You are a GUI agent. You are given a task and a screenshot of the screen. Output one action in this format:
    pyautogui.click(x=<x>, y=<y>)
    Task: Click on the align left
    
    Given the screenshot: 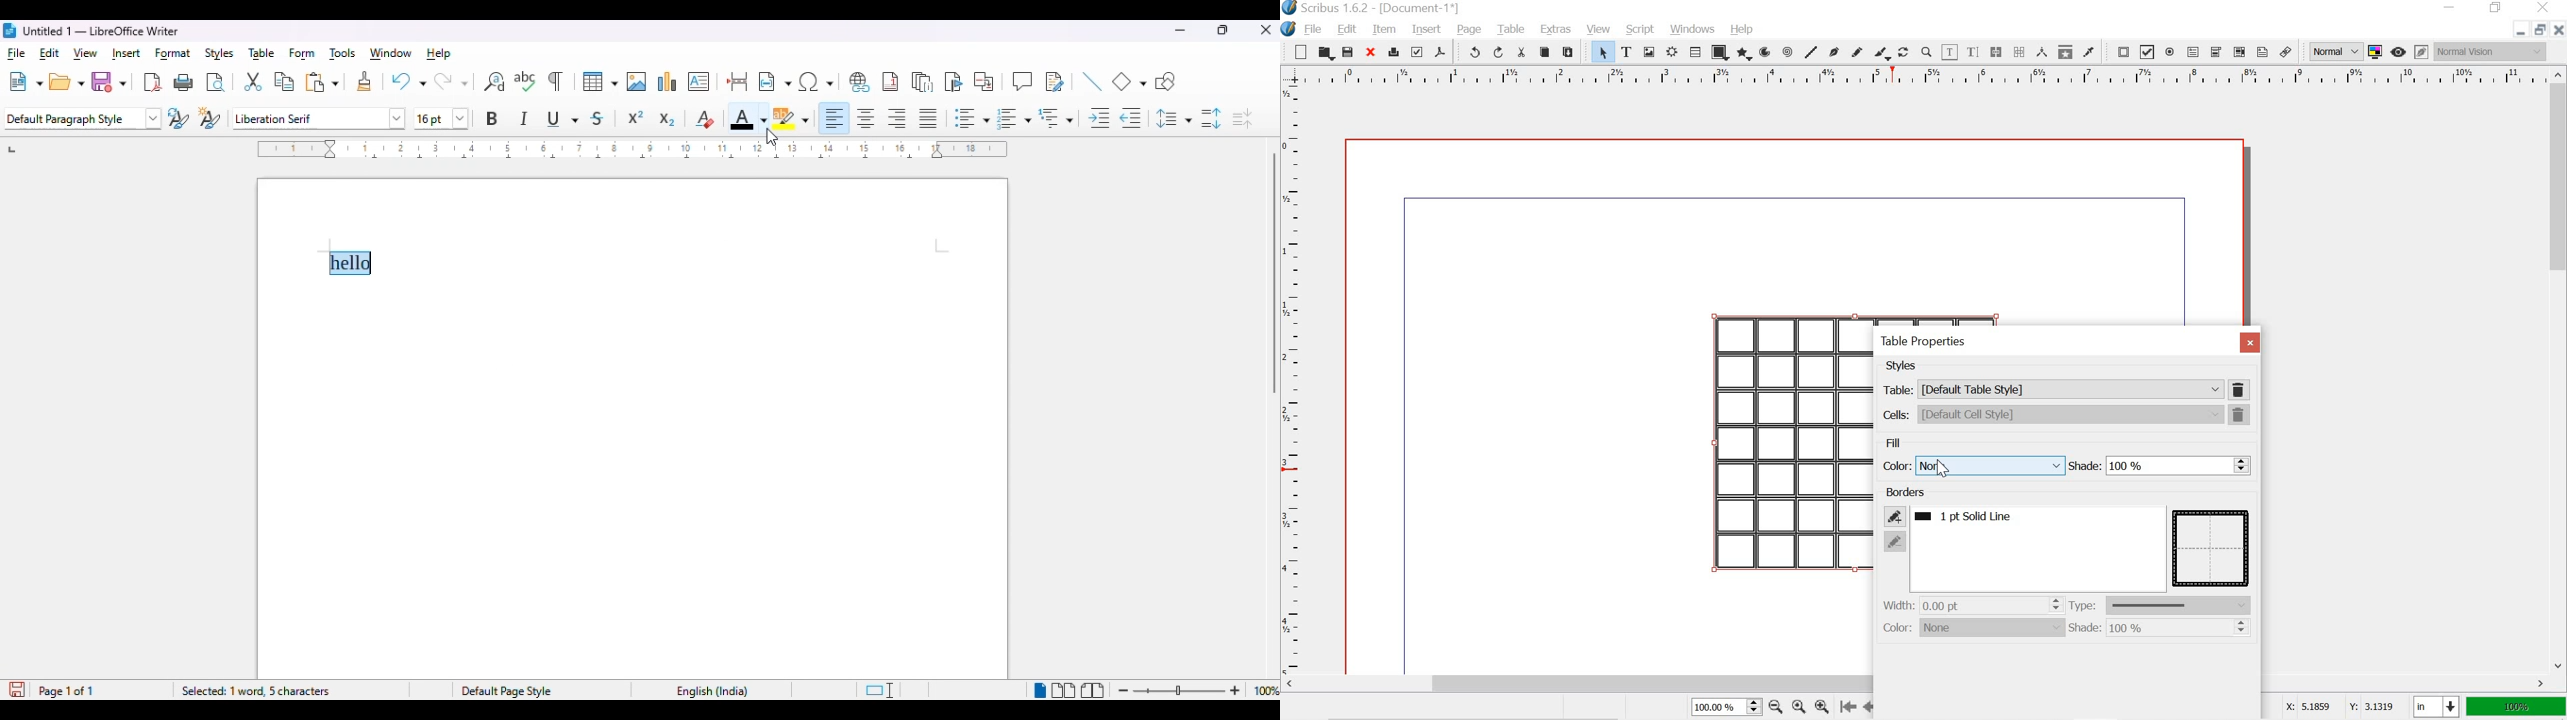 What is the action you would take?
    pyautogui.click(x=836, y=118)
    